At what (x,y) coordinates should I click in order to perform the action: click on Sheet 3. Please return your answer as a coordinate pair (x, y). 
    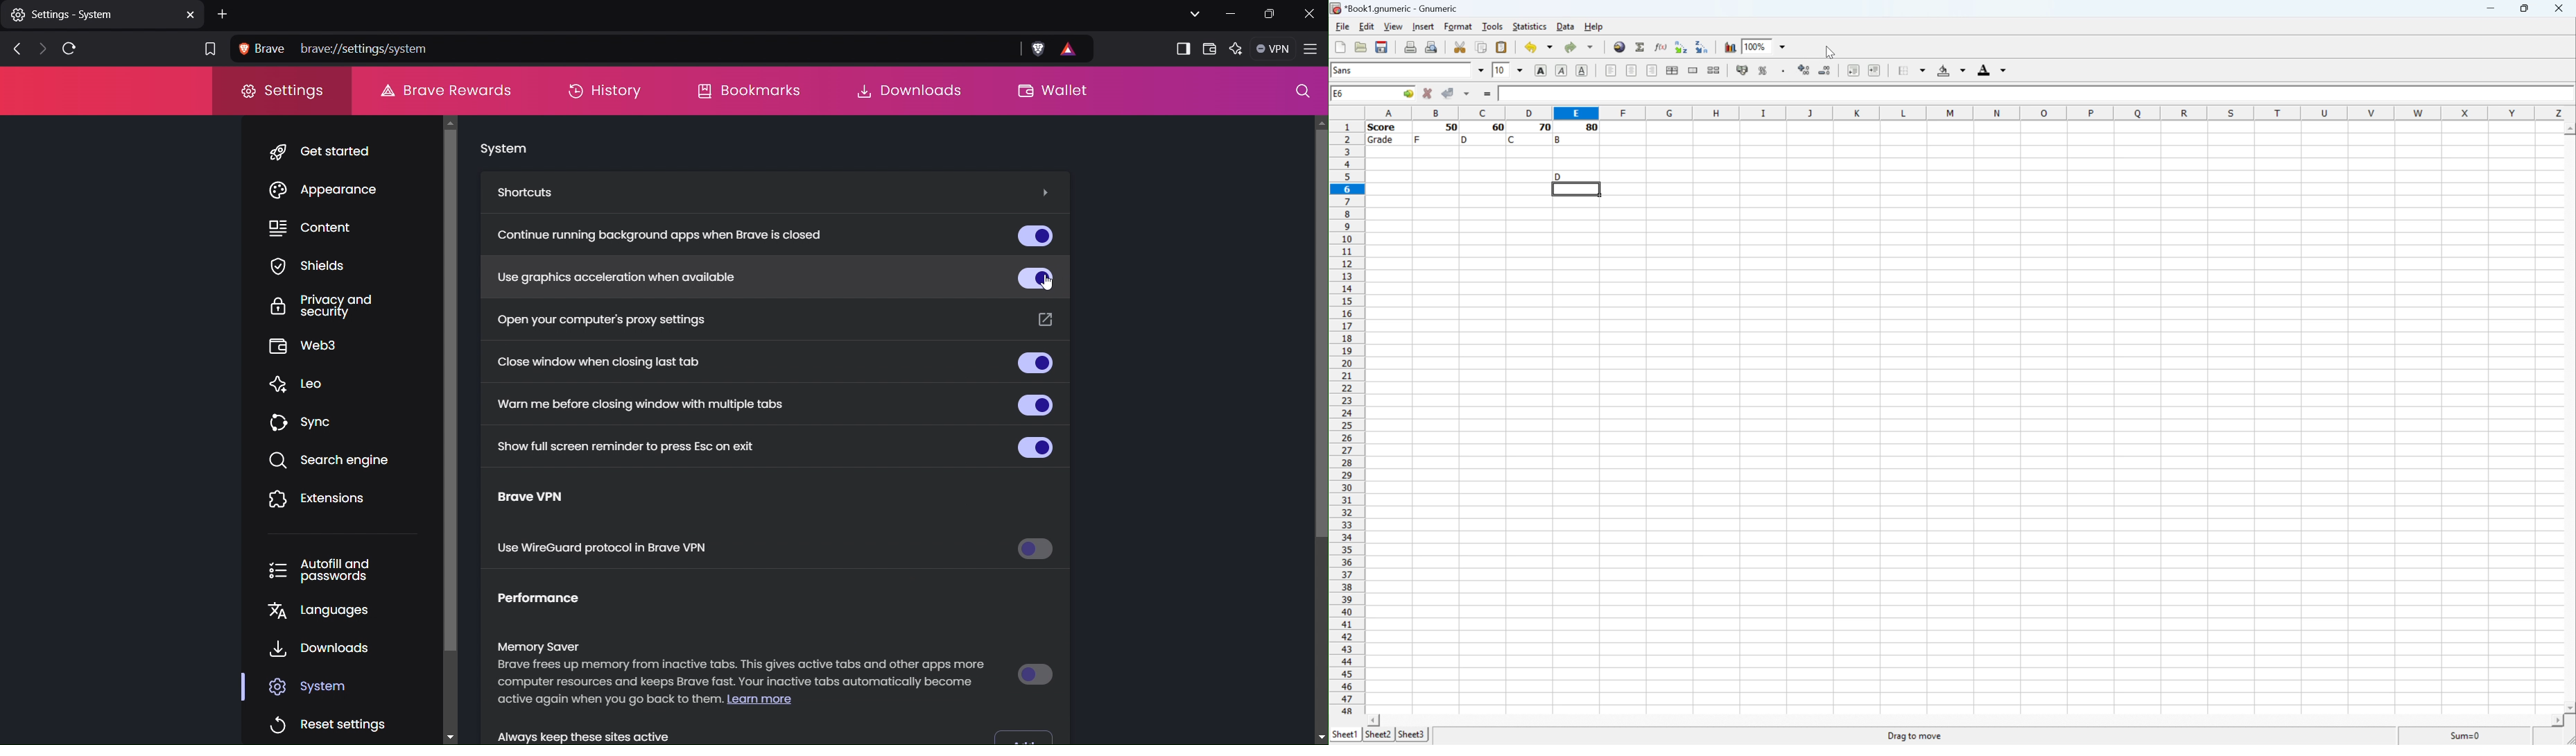
    Looking at the image, I should click on (1412, 735).